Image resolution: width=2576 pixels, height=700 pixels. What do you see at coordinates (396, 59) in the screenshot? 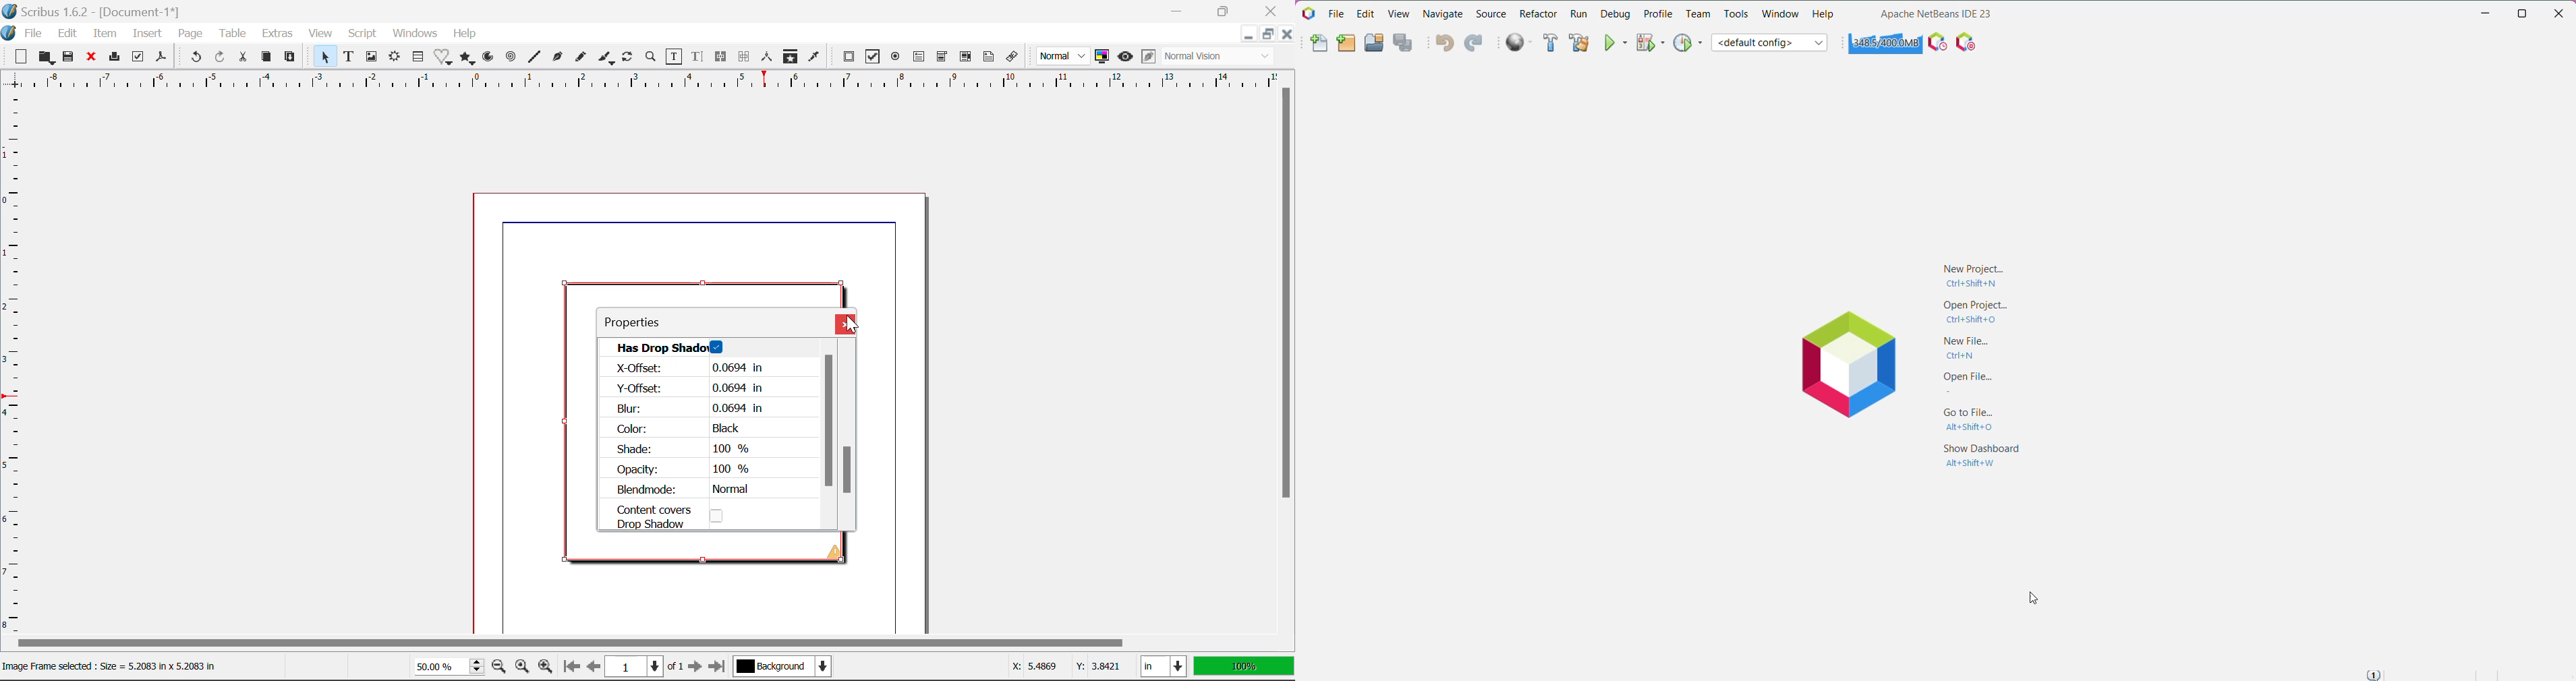
I see `Render Frame` at bounding box center [396, 59].